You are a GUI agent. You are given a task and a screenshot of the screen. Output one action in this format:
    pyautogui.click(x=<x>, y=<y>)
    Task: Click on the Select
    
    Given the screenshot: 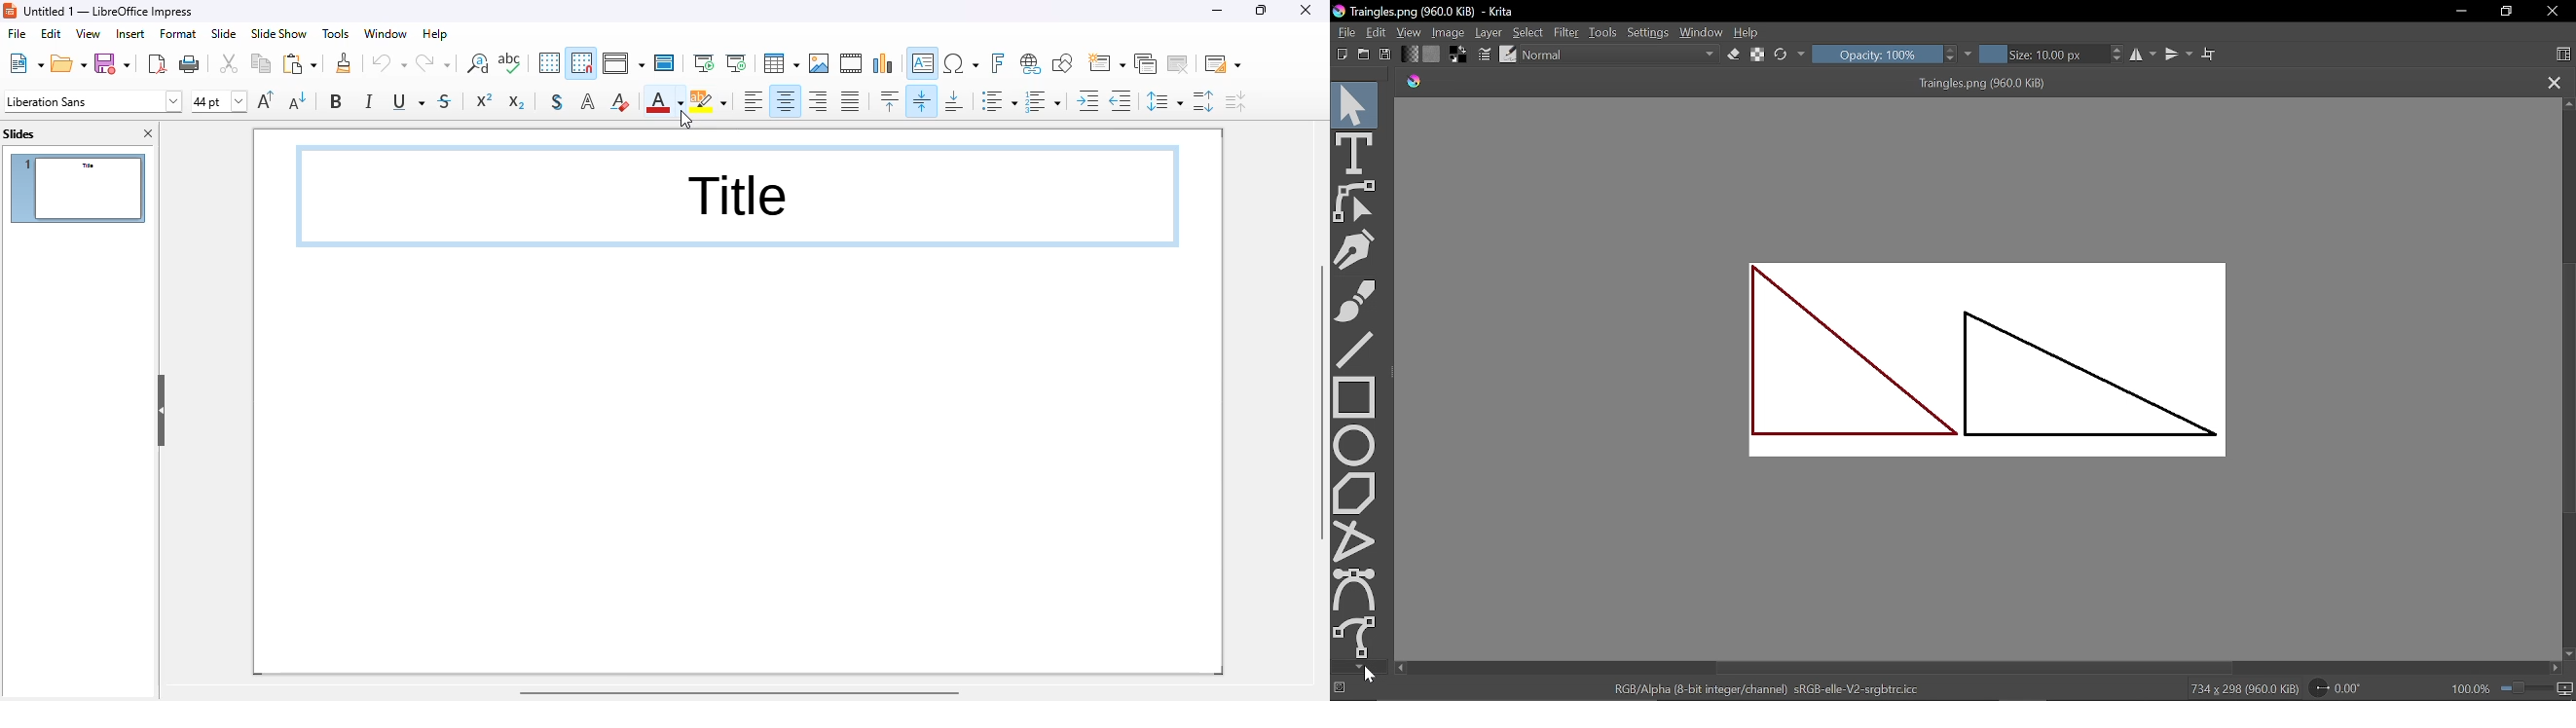 What is the action you would take?
    pyautogui.click(x=1529, y=33)
    